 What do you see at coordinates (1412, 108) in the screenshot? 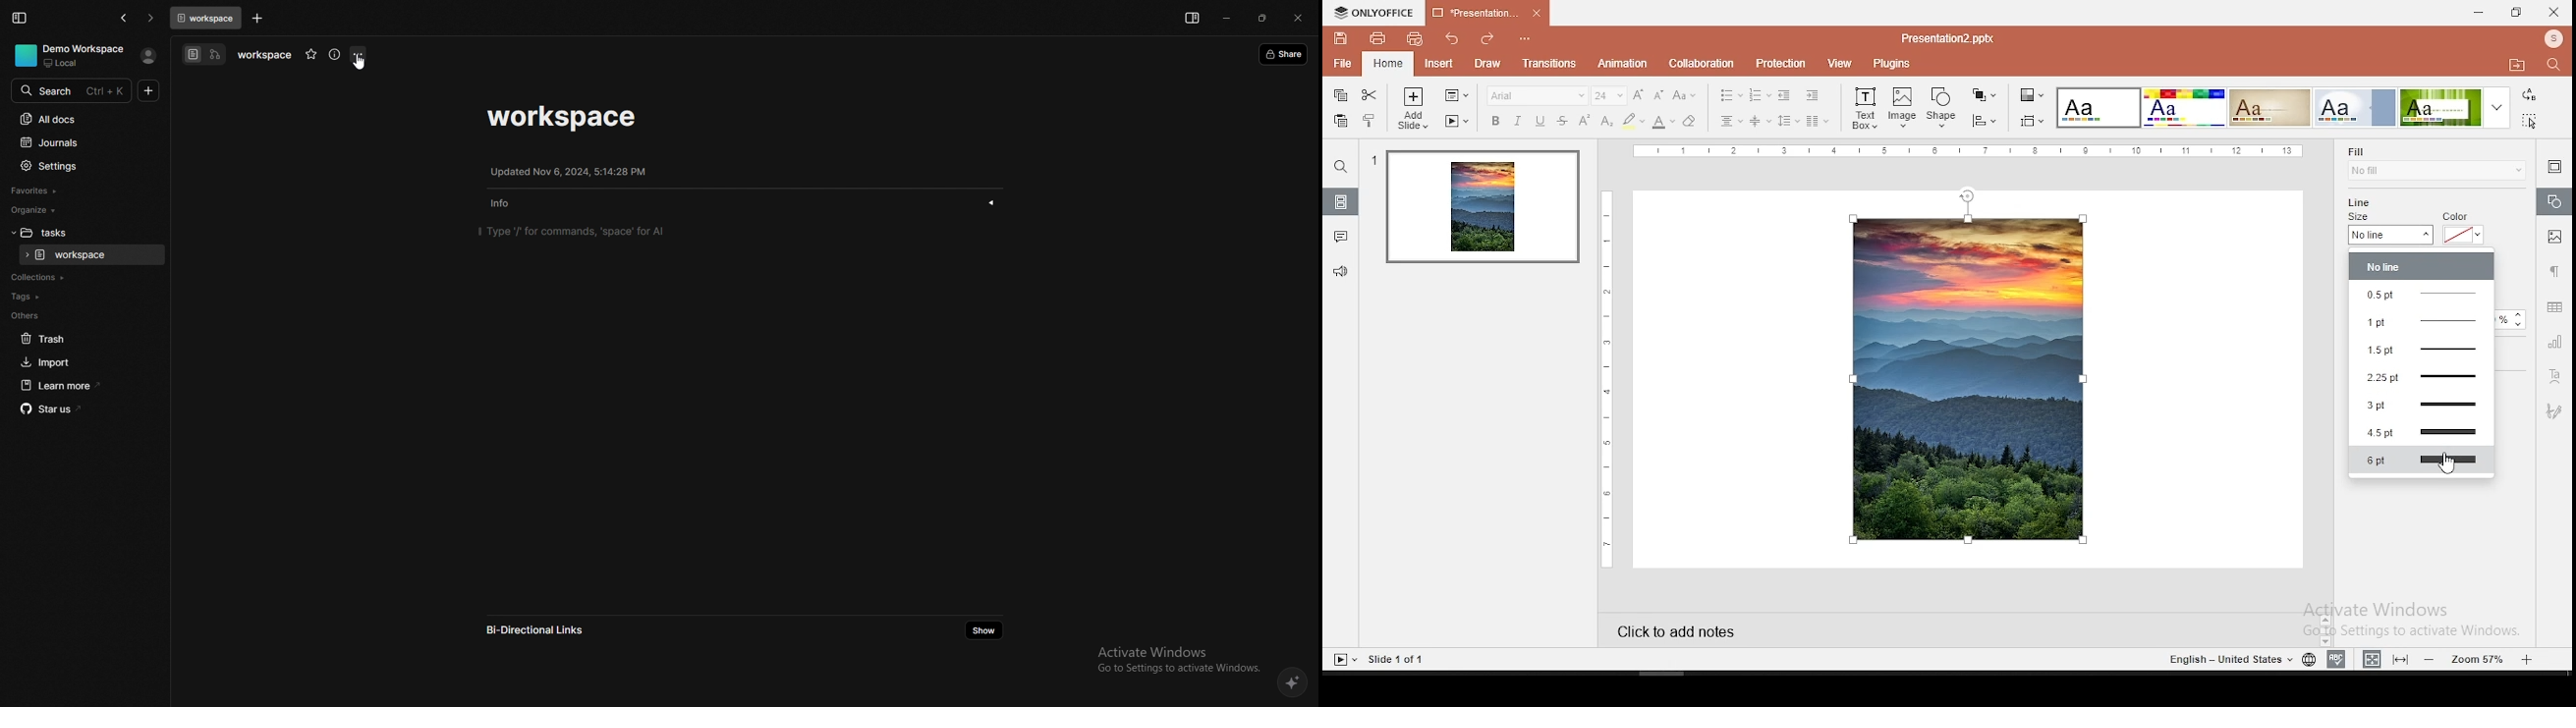
I see `add slide` at bounding box center [1412, 108].